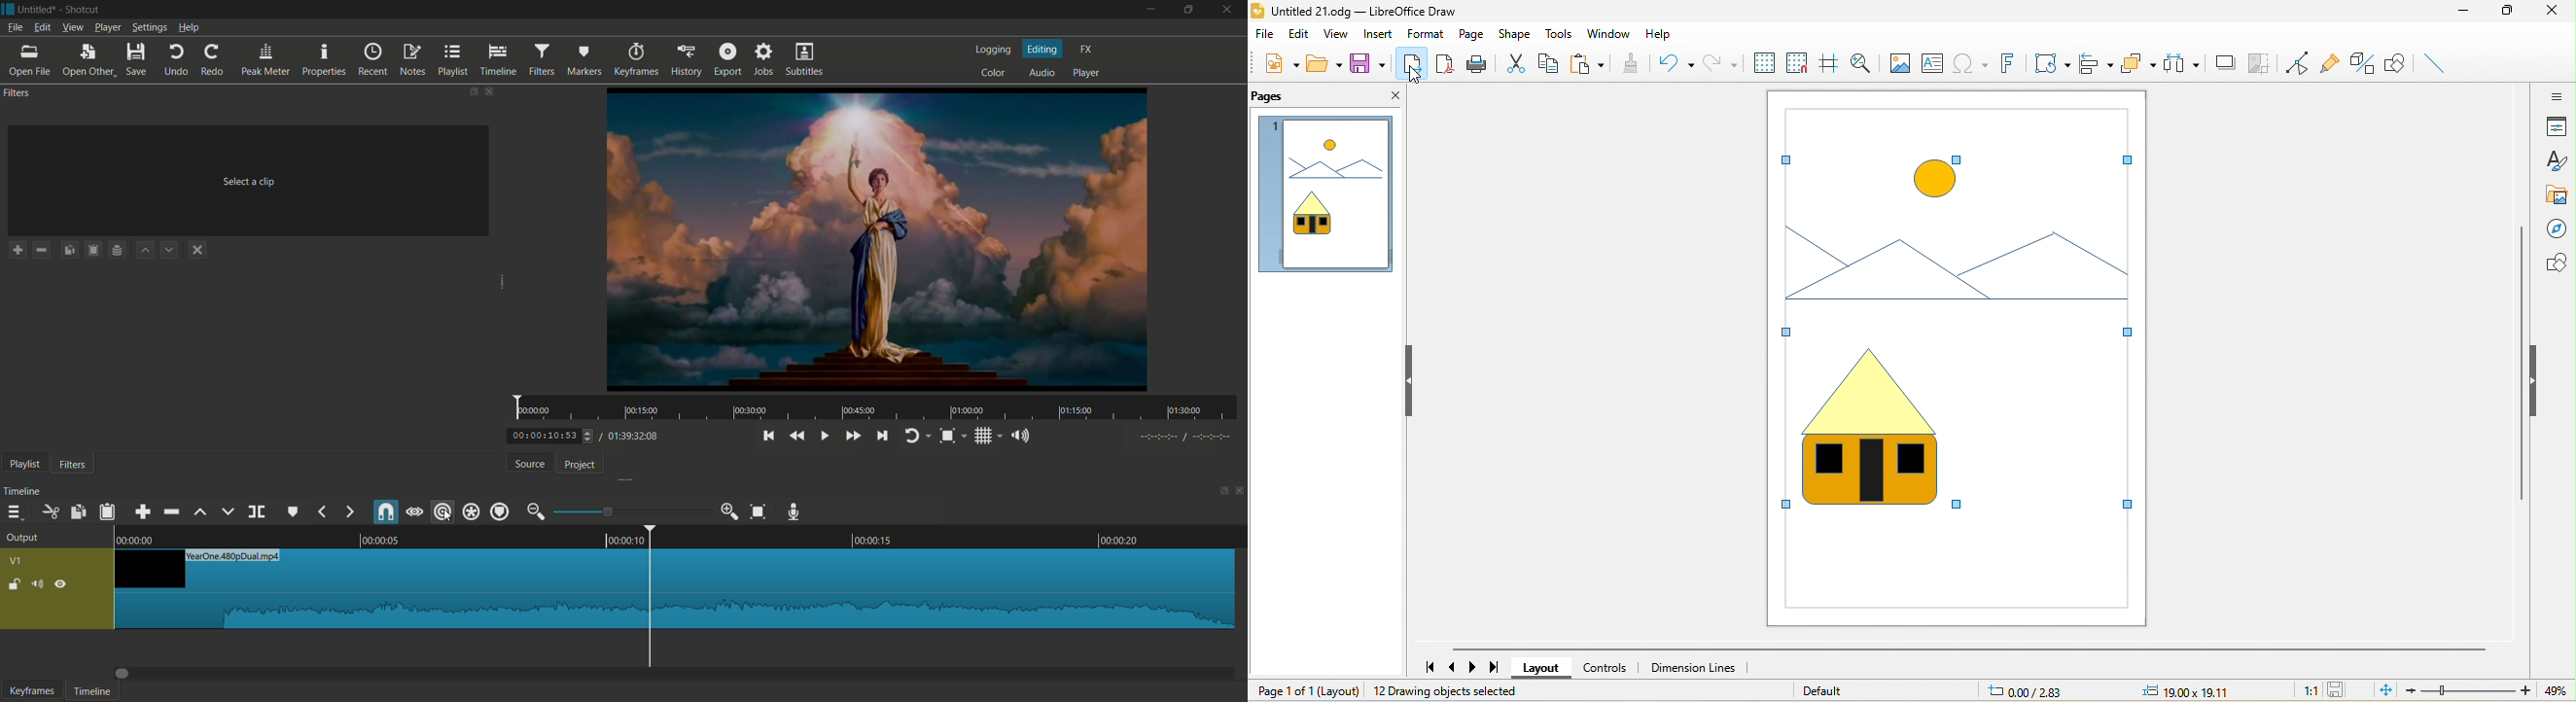 Image resolution: width=2576 pixels, height=728 pixels. I want to click on paste, so click(1588, 62).